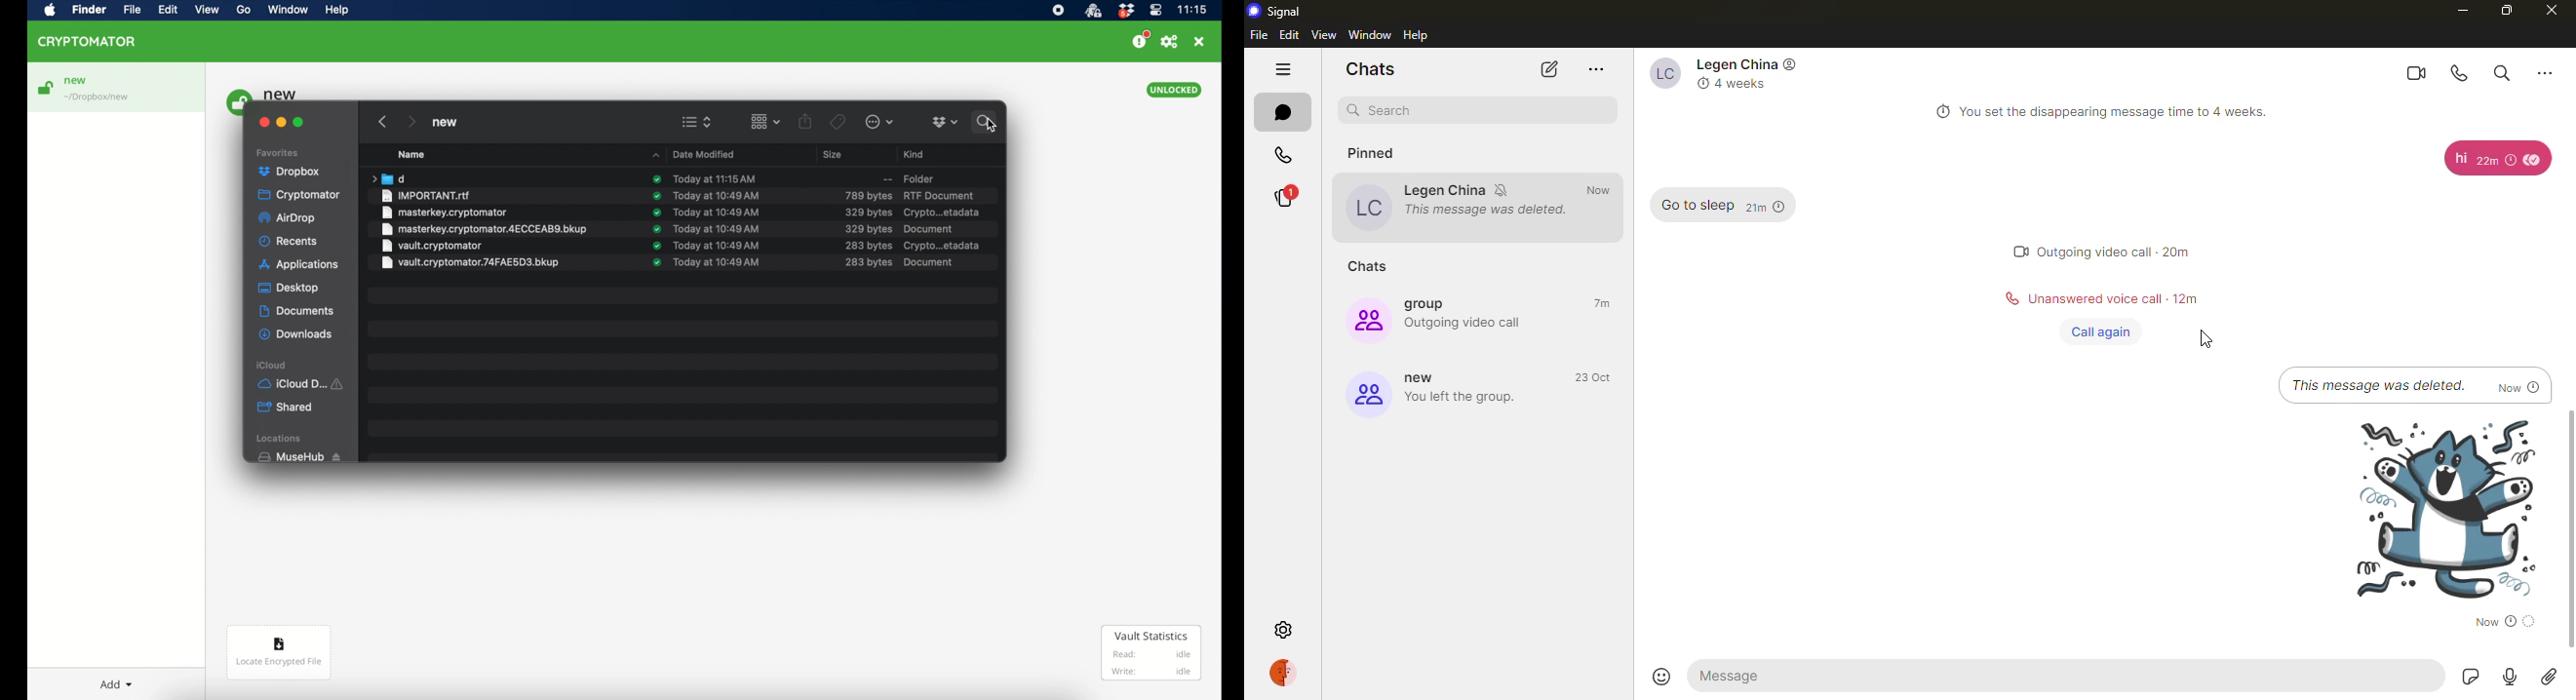  What do you see at coordinates (805, 121) in the screenshot?
I see `share` at bounding box center [805, 121].